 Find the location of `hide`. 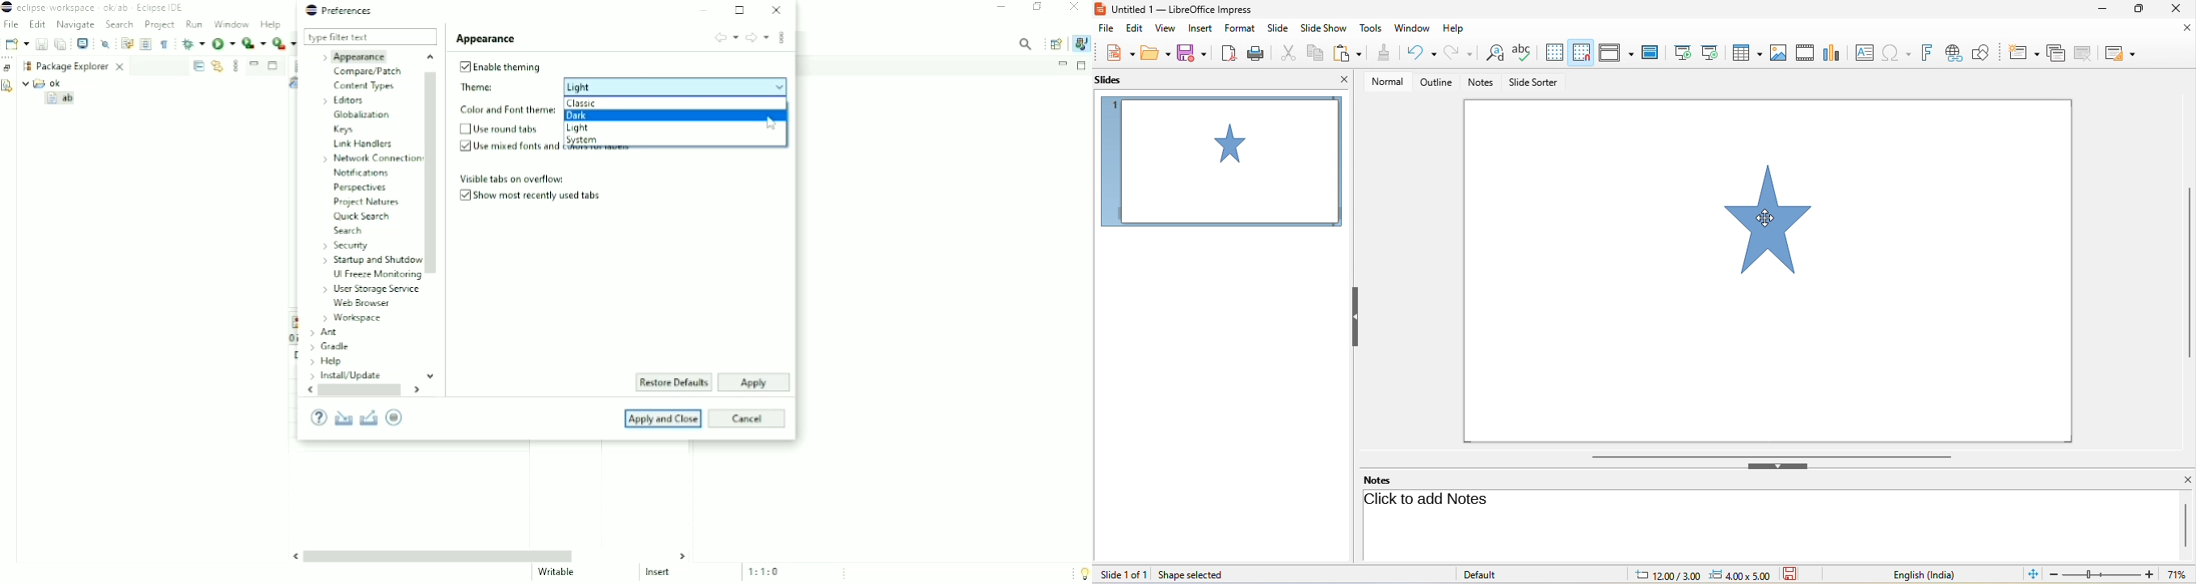

hide is located at coordinates (1780, 466).